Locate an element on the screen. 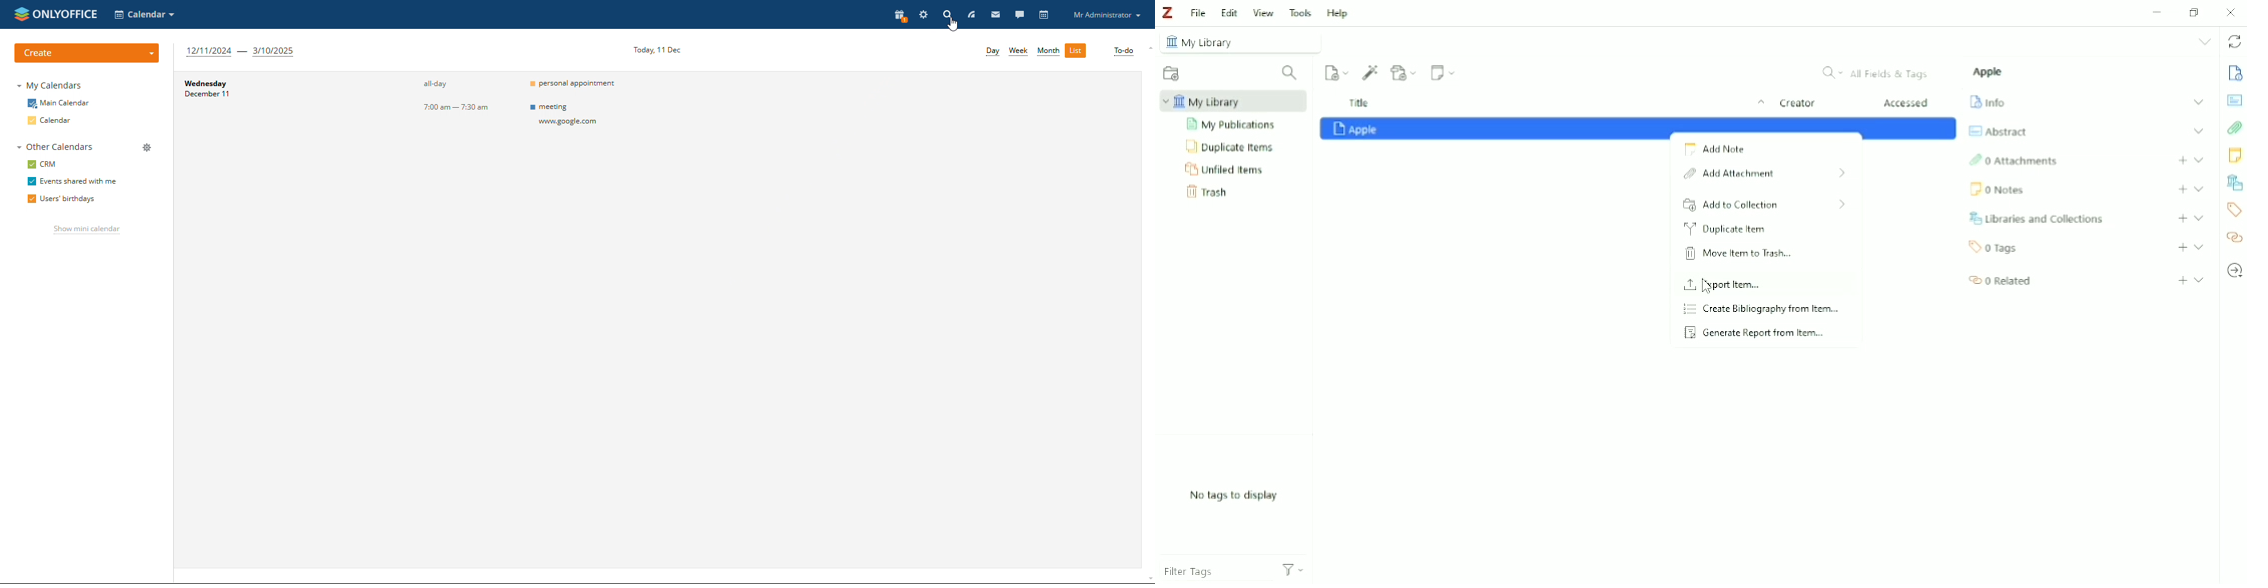 This screenshot has width=2268, height=588. Notes is located at coordinates (2235, 157).